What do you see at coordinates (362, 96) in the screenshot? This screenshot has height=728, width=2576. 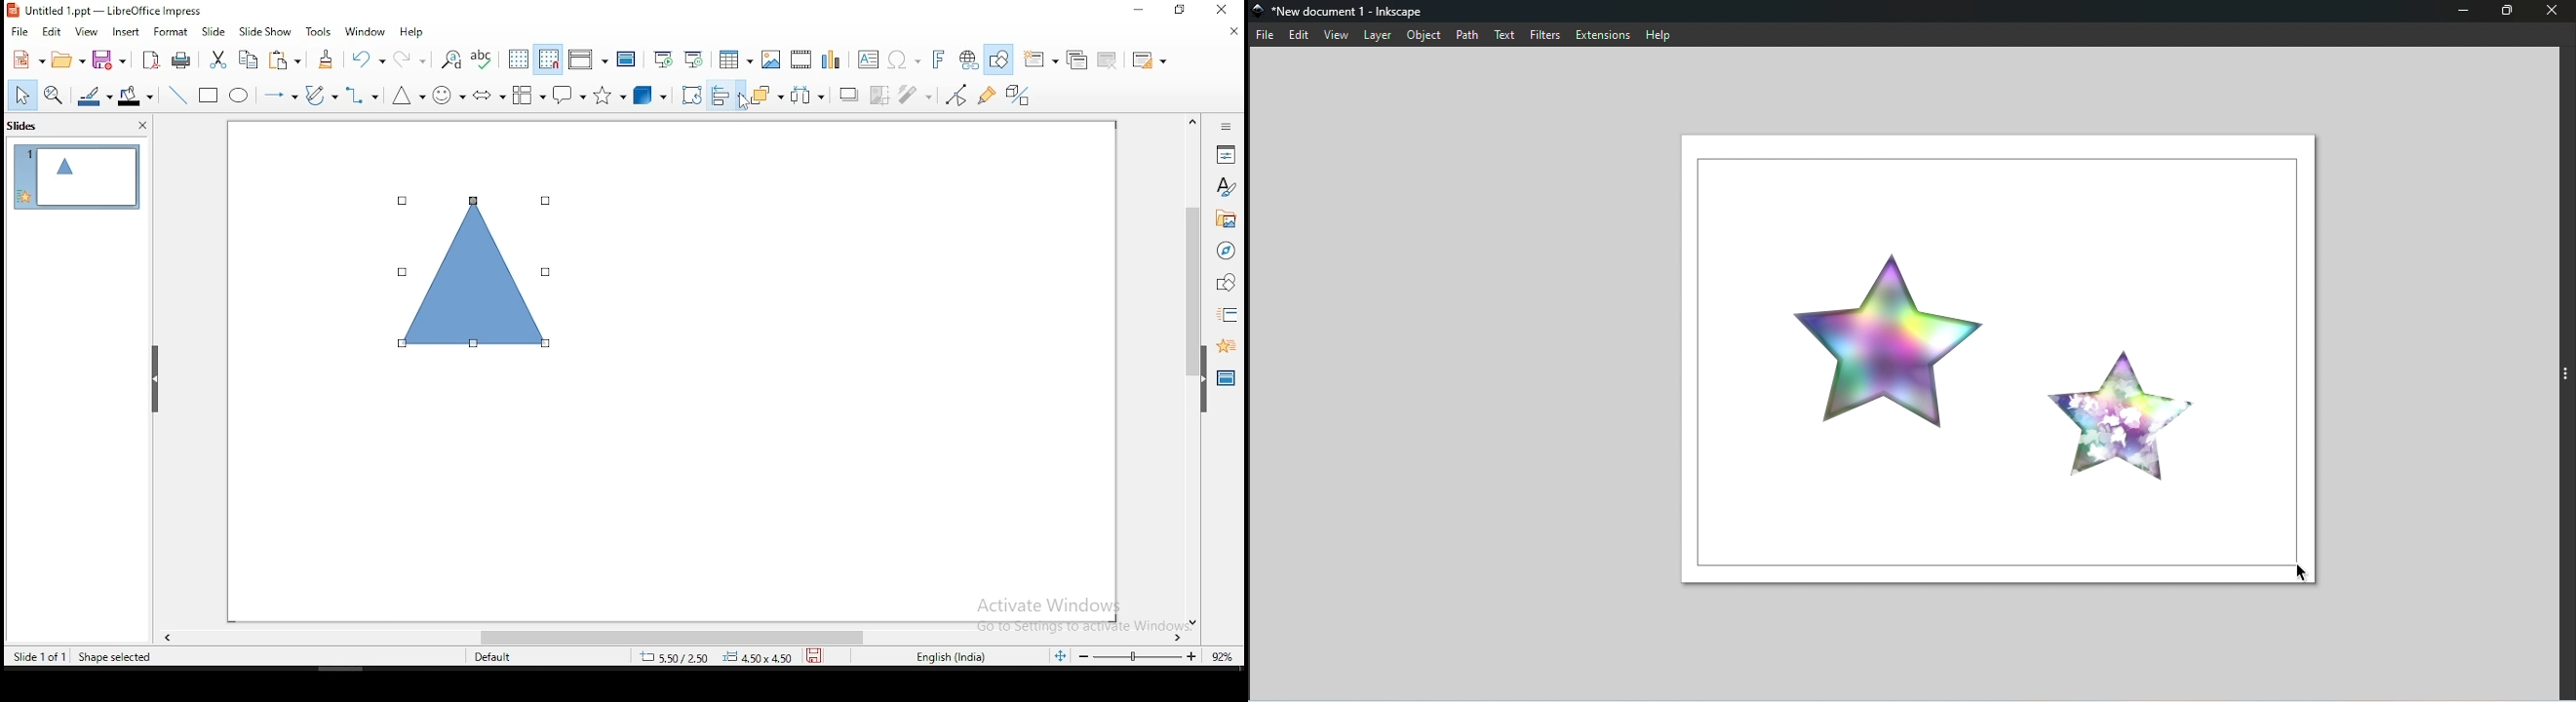 I see `connectors` at bounding box center [362, 96].